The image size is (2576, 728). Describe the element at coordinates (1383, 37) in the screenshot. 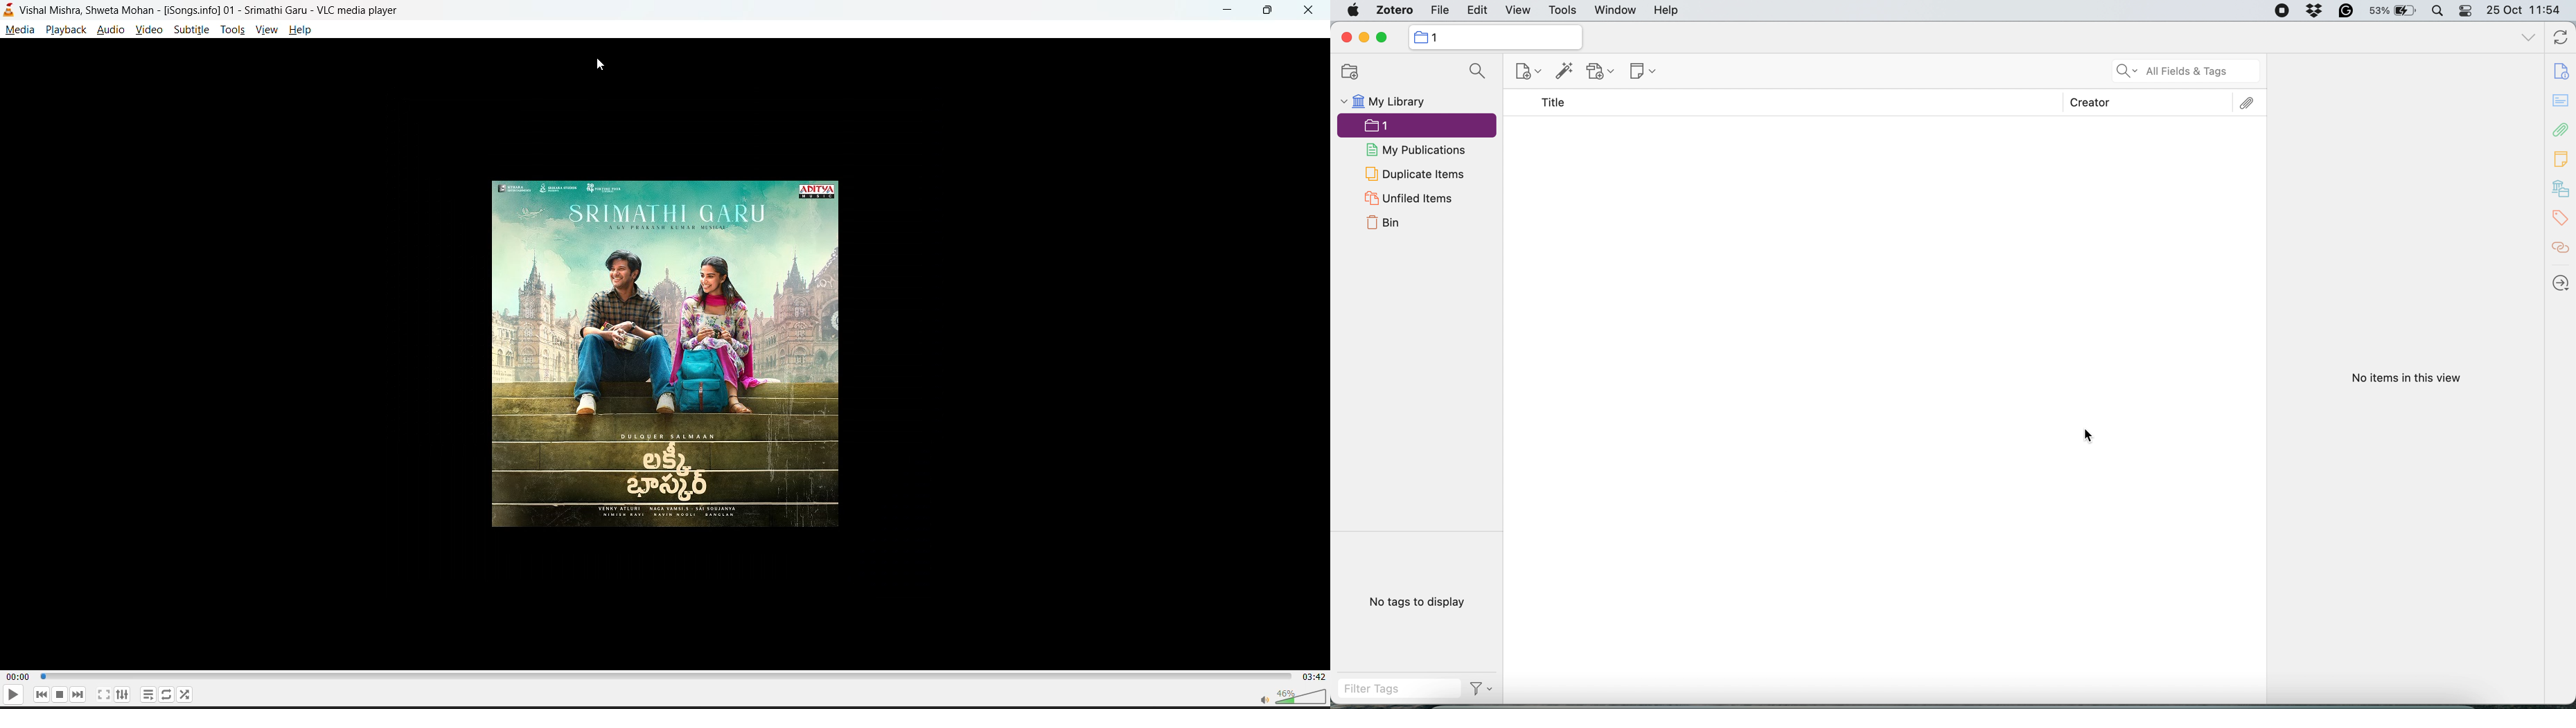

I see `maximise` at that location.